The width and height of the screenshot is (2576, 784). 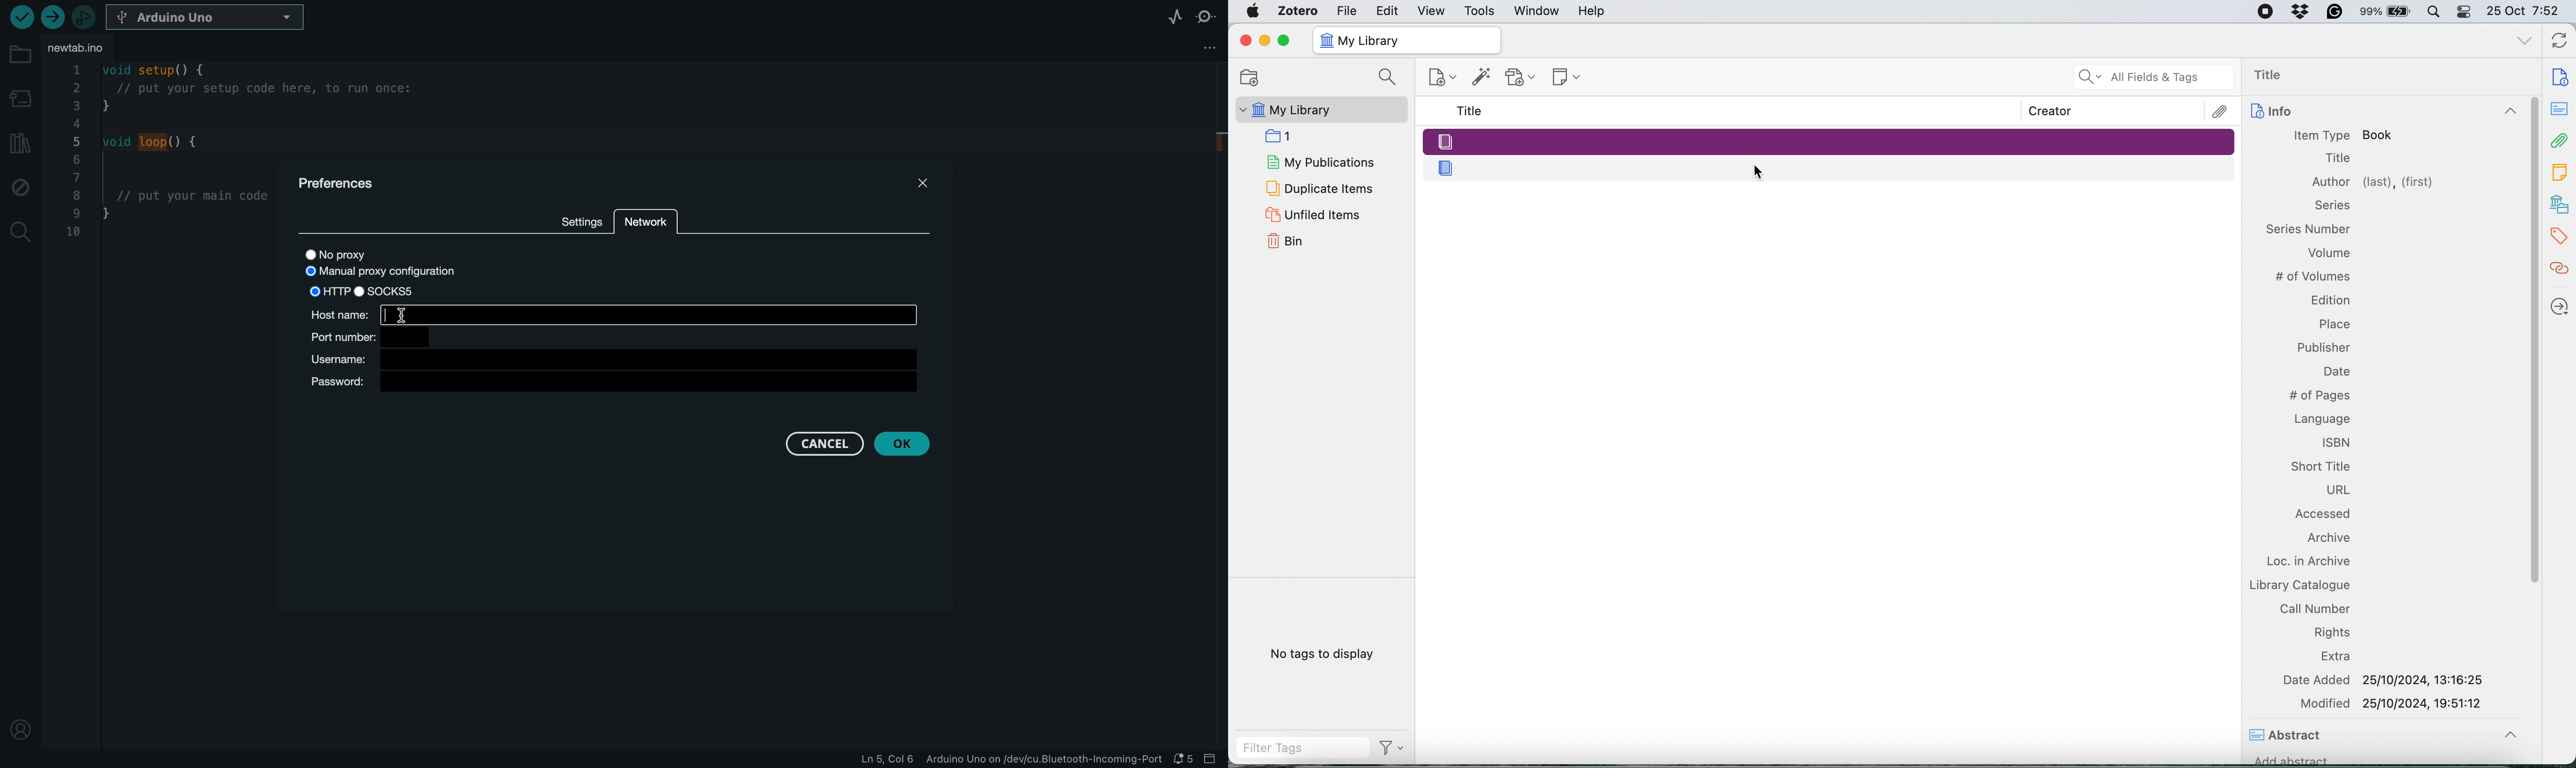 I want to click on Citations, so click(x=2561, y=268).